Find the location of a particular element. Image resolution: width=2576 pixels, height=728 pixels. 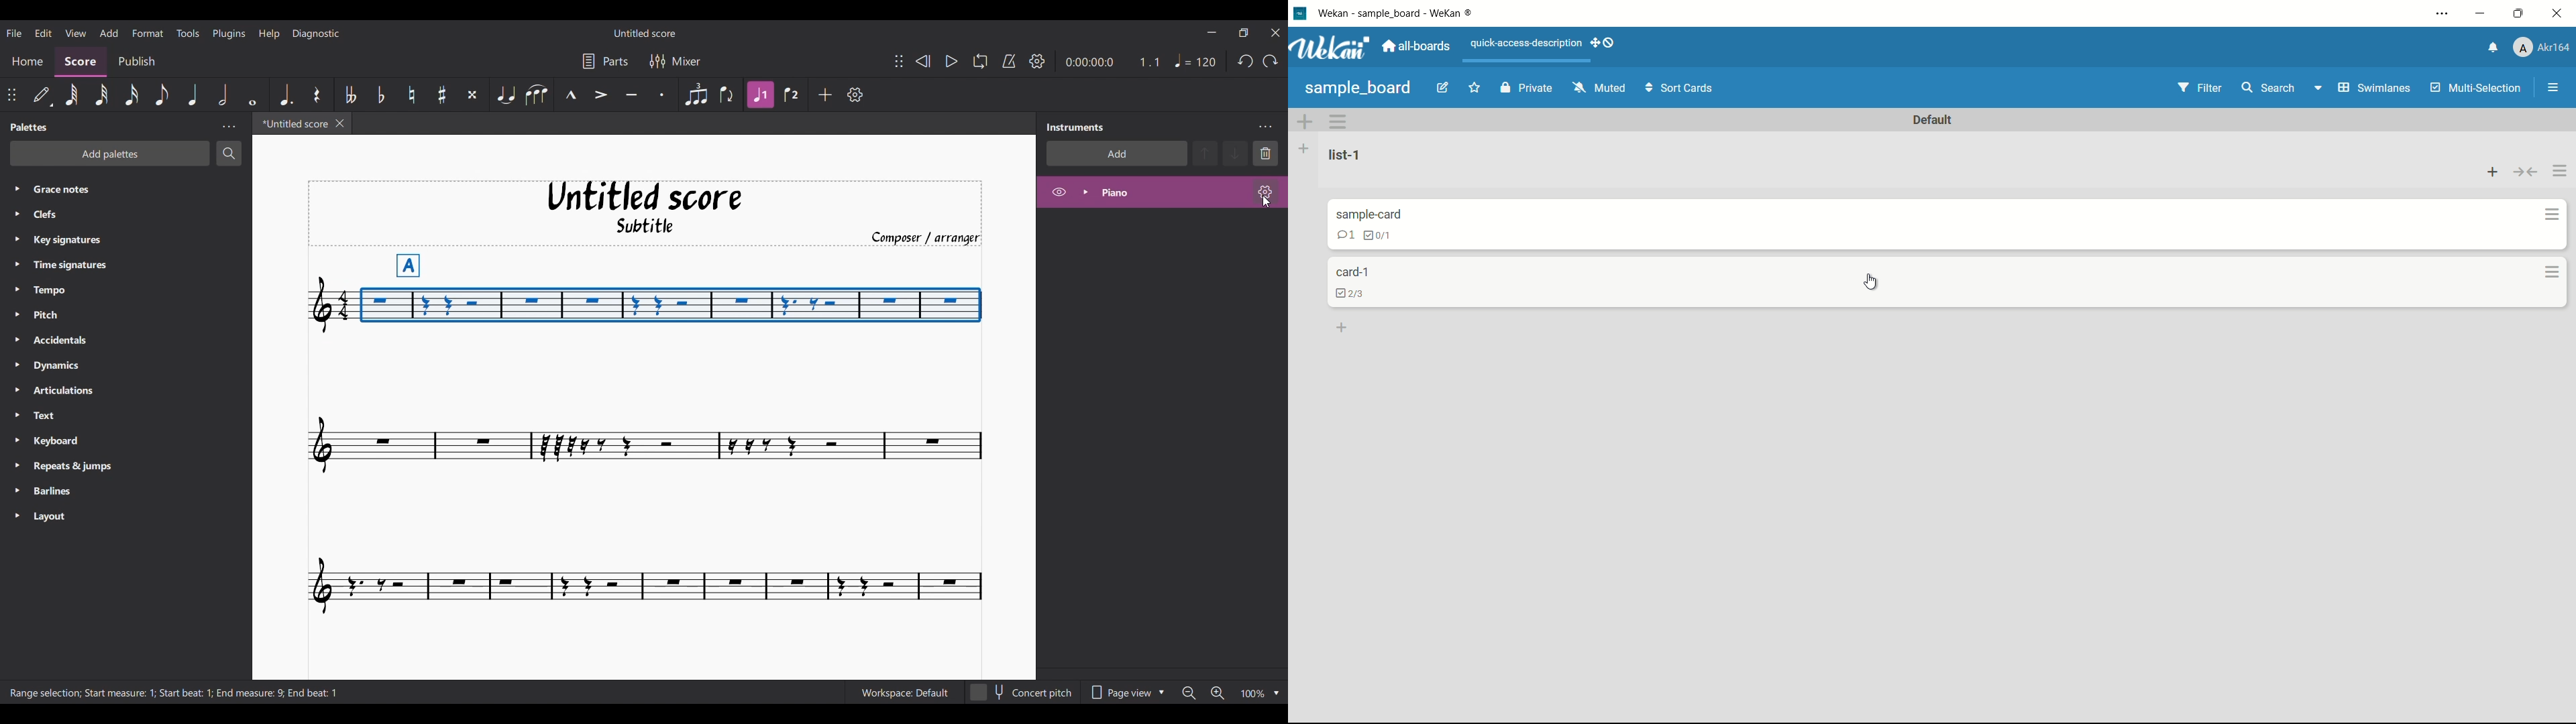

Akr164 is located at coordinates (2544, 49).